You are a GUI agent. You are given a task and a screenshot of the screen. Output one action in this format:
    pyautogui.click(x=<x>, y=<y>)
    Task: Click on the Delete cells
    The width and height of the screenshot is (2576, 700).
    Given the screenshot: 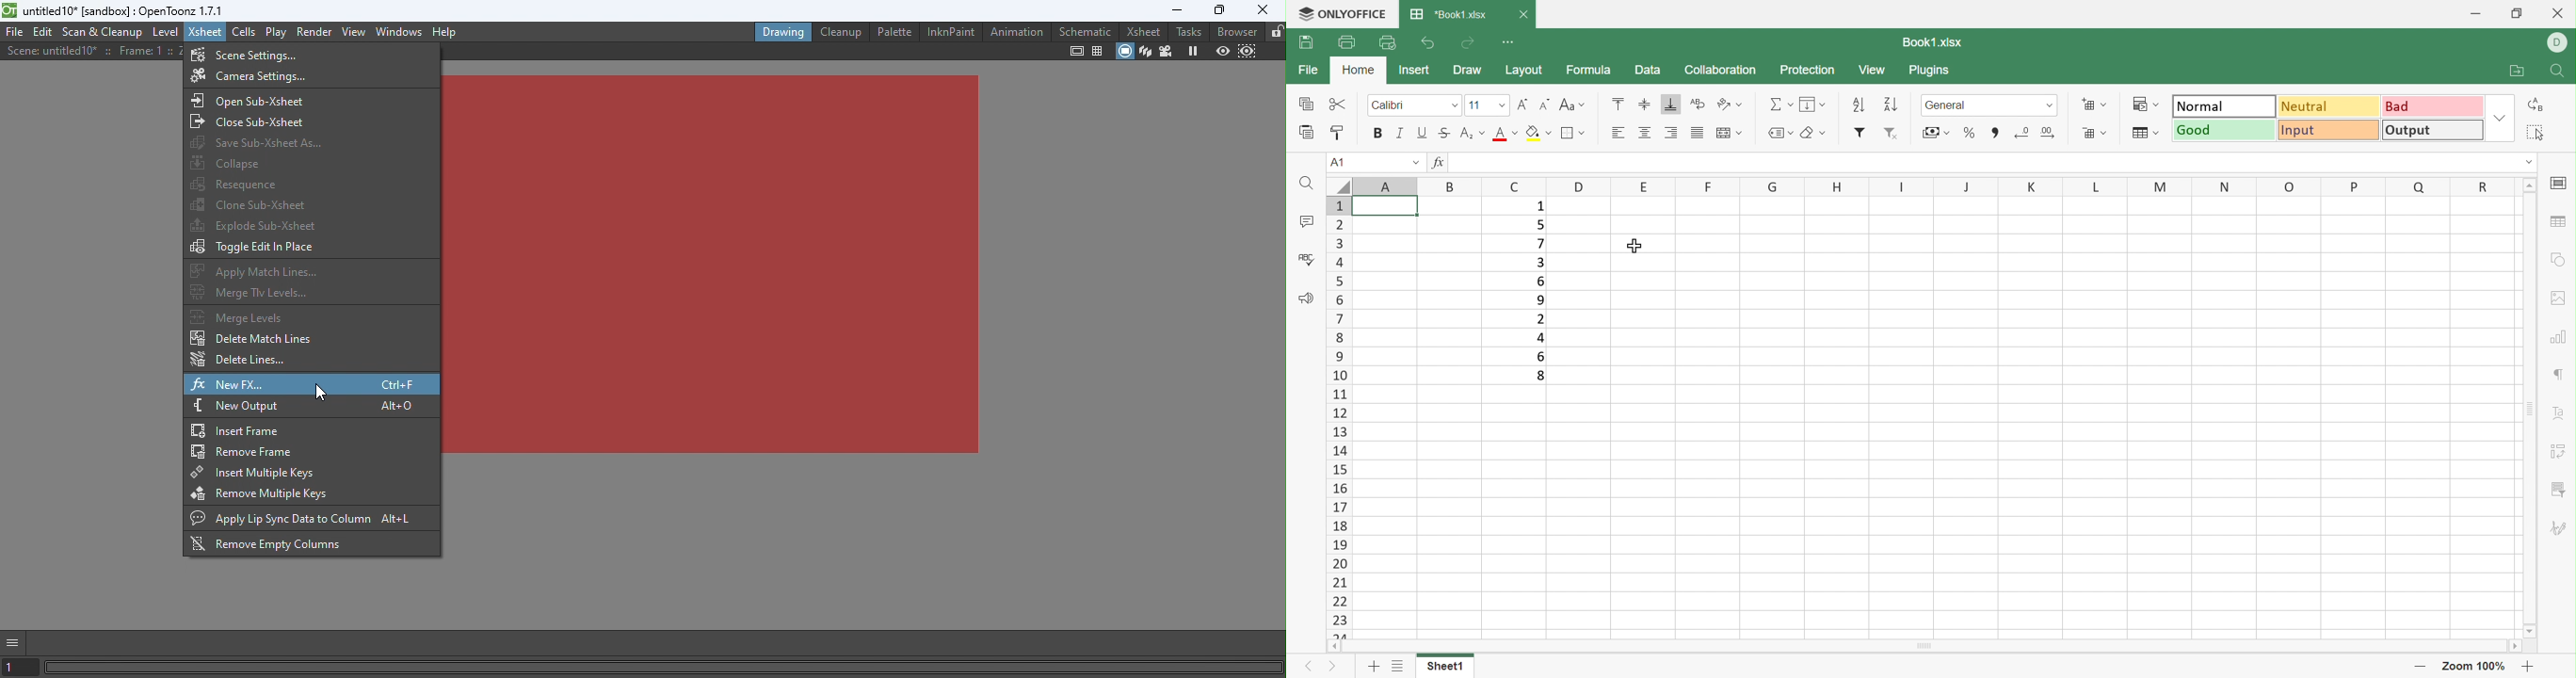 What is the action you would take?
    pyautogui.click(x=2096, y=133)
    